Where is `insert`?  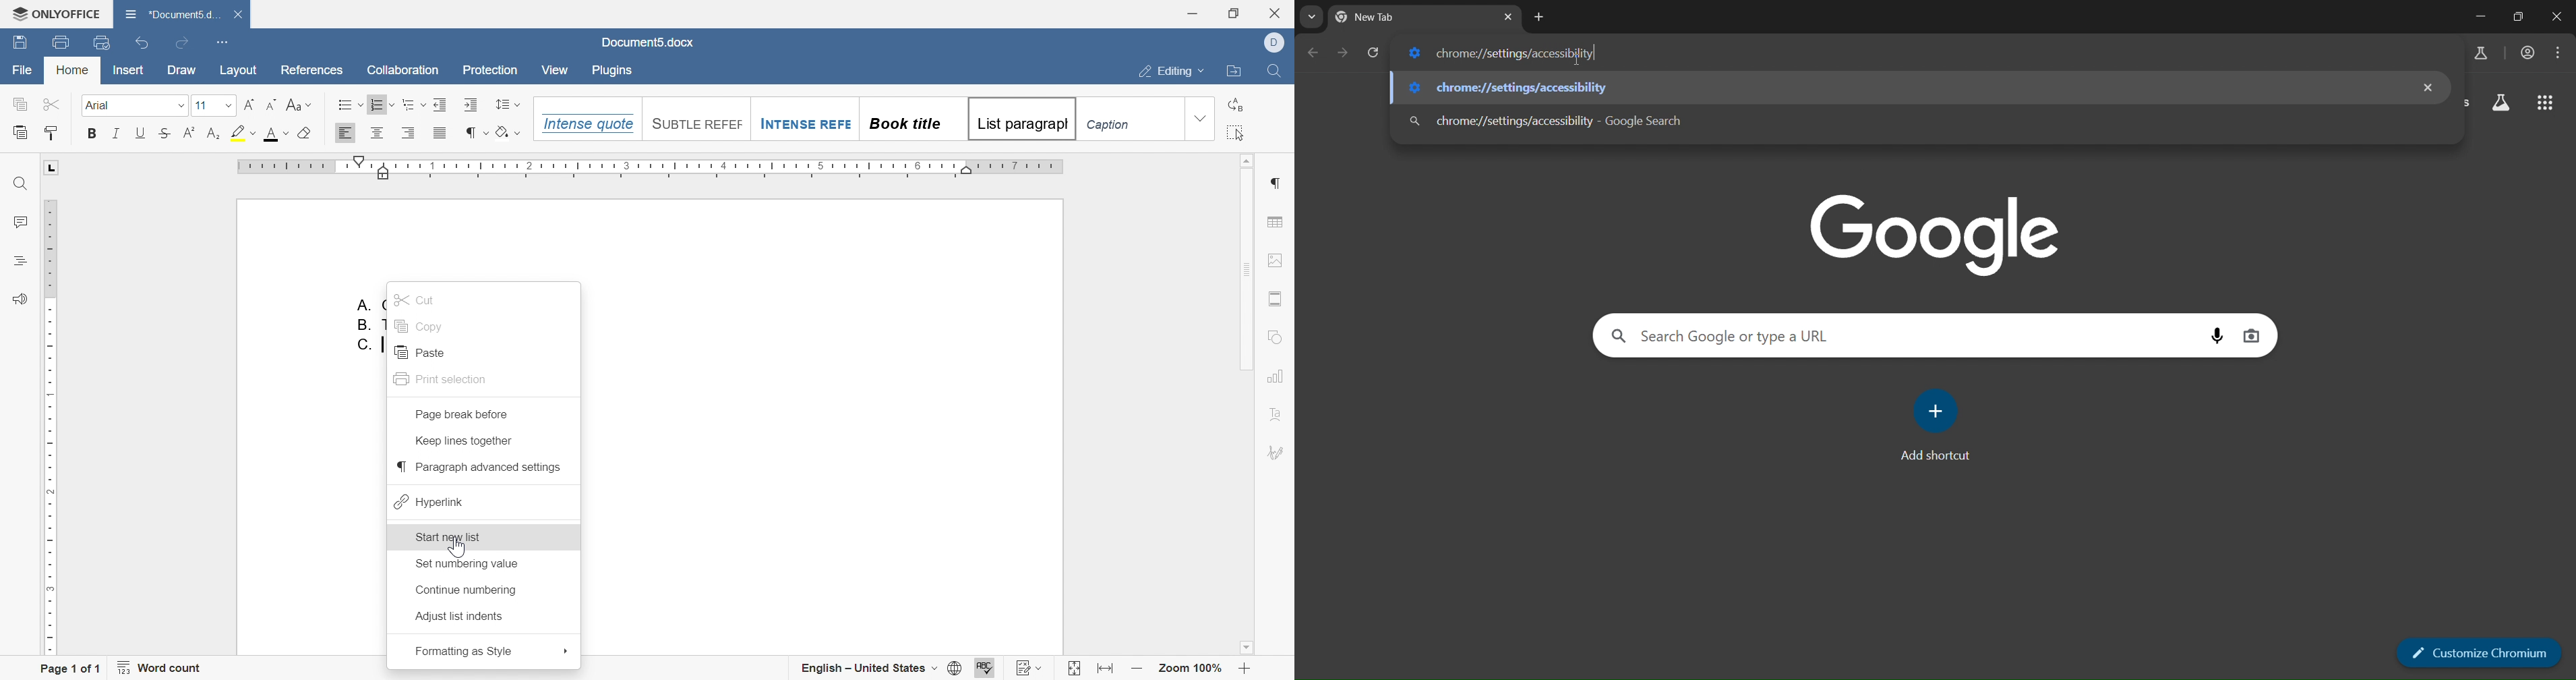
insert is located at coordinates (129, 69).